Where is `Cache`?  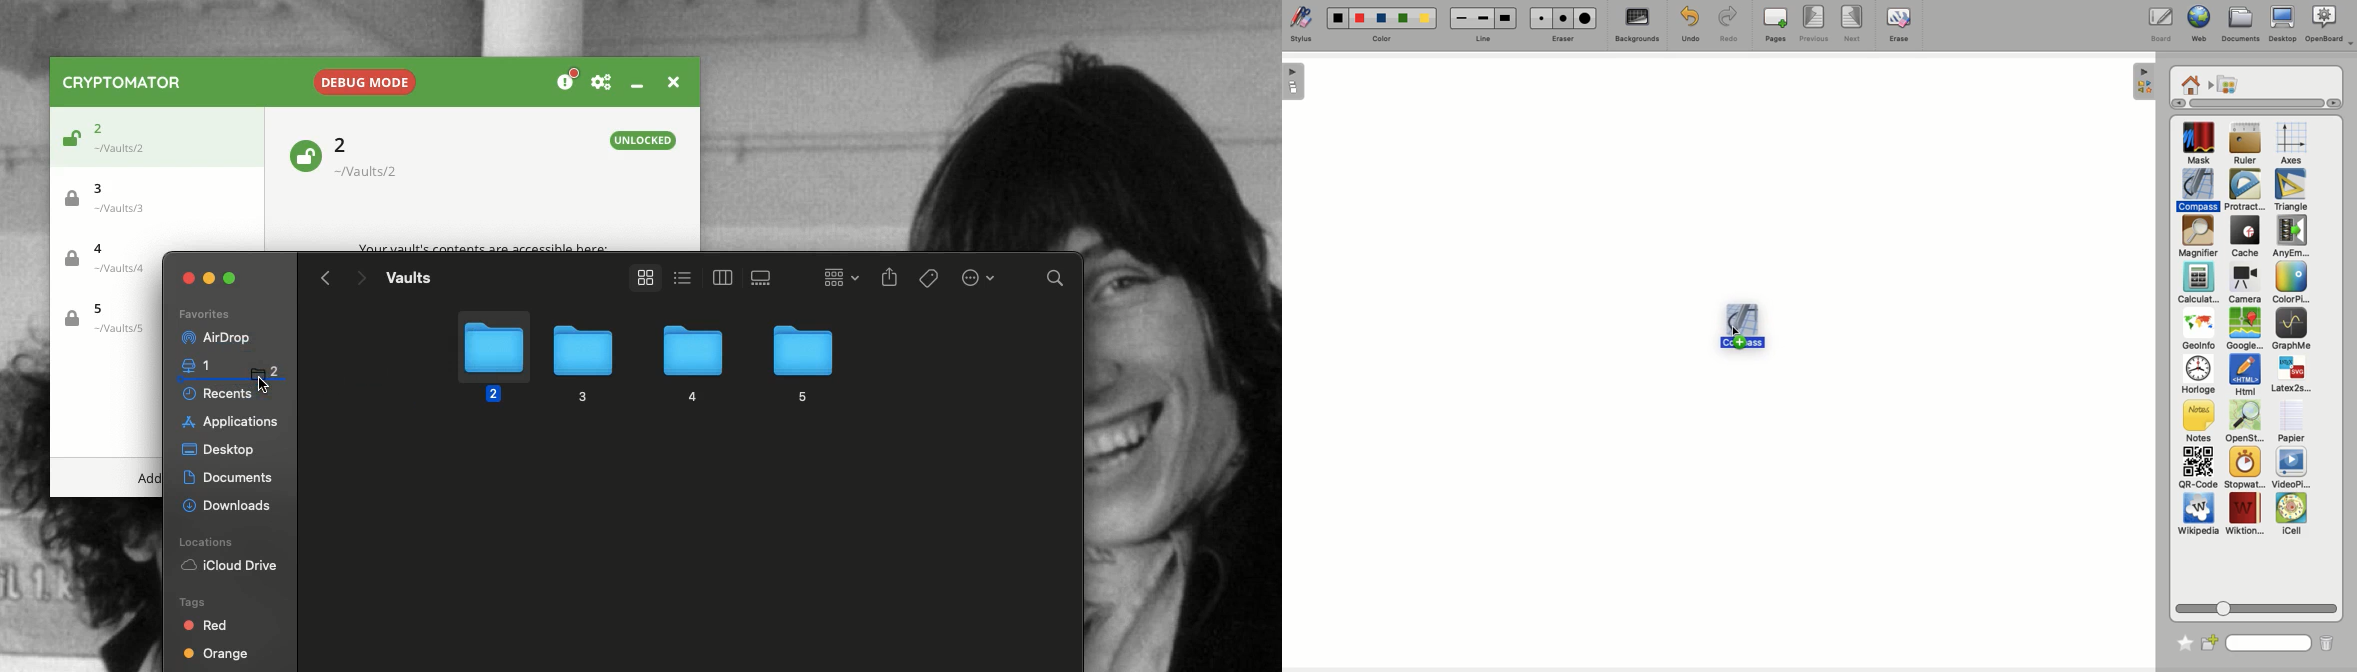
Cache is located at coordinates (2243, 238).